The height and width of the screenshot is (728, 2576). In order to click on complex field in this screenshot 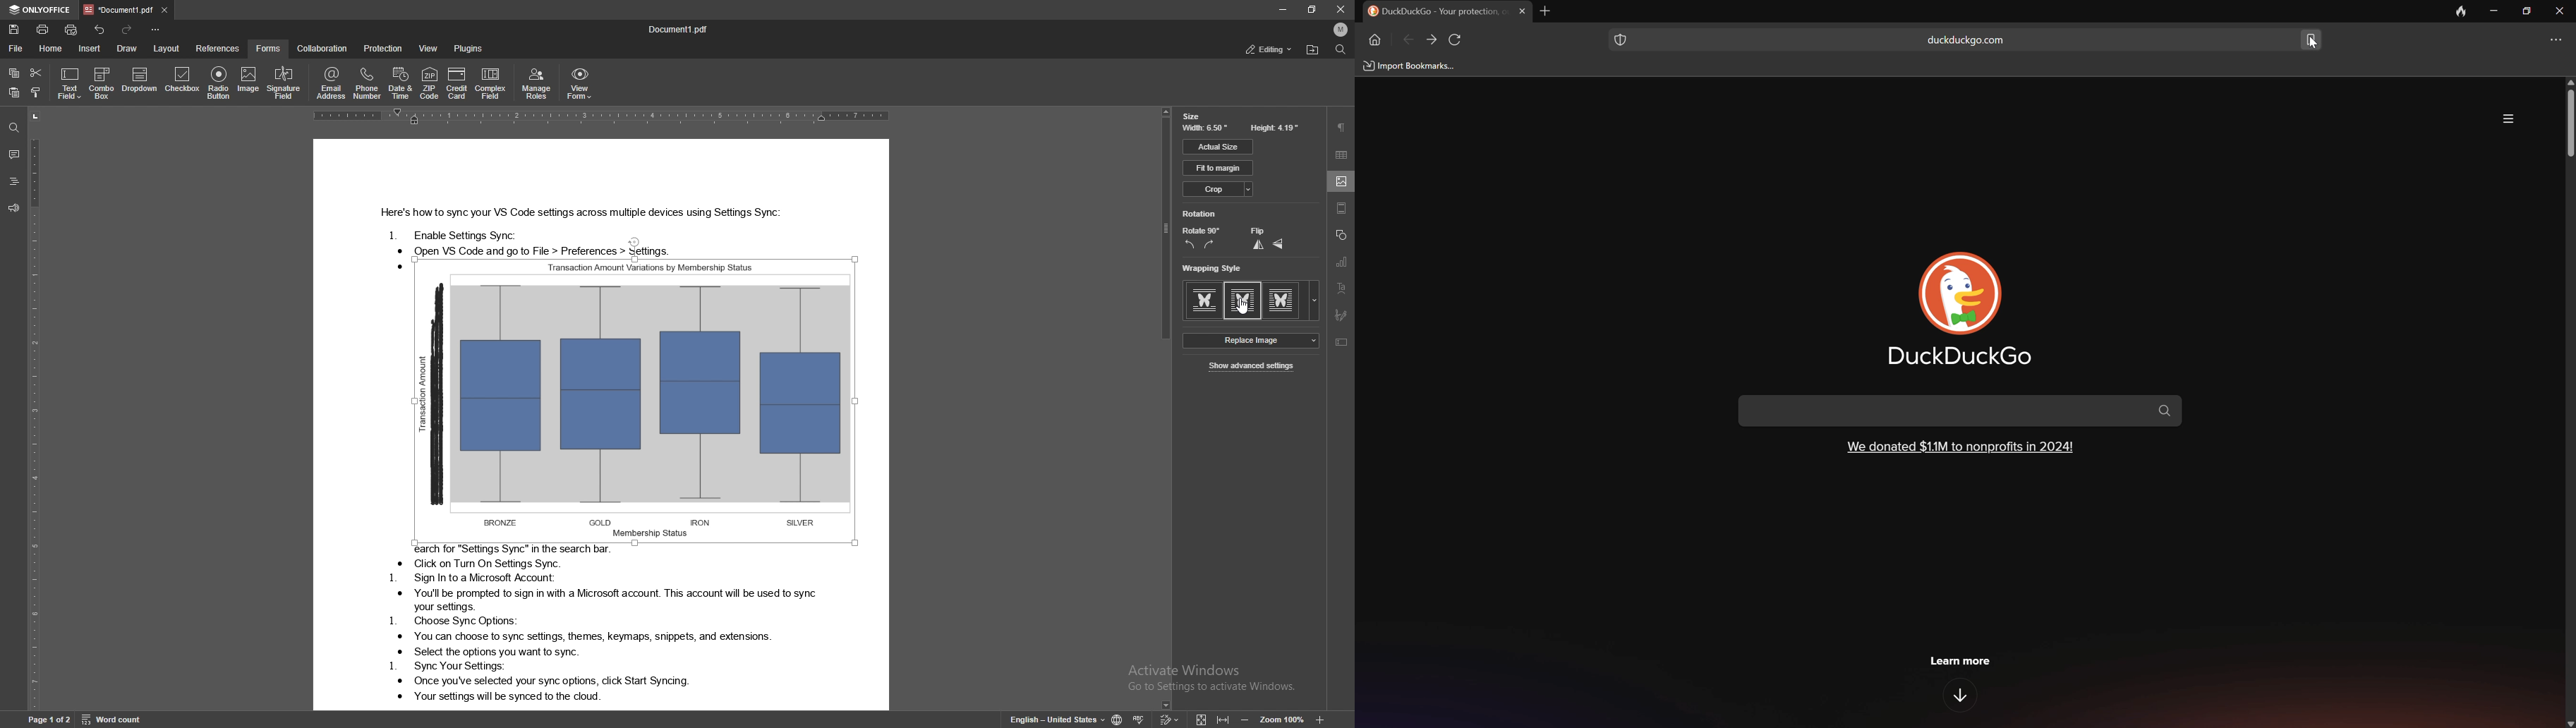, I will do `click(491, 83)`.